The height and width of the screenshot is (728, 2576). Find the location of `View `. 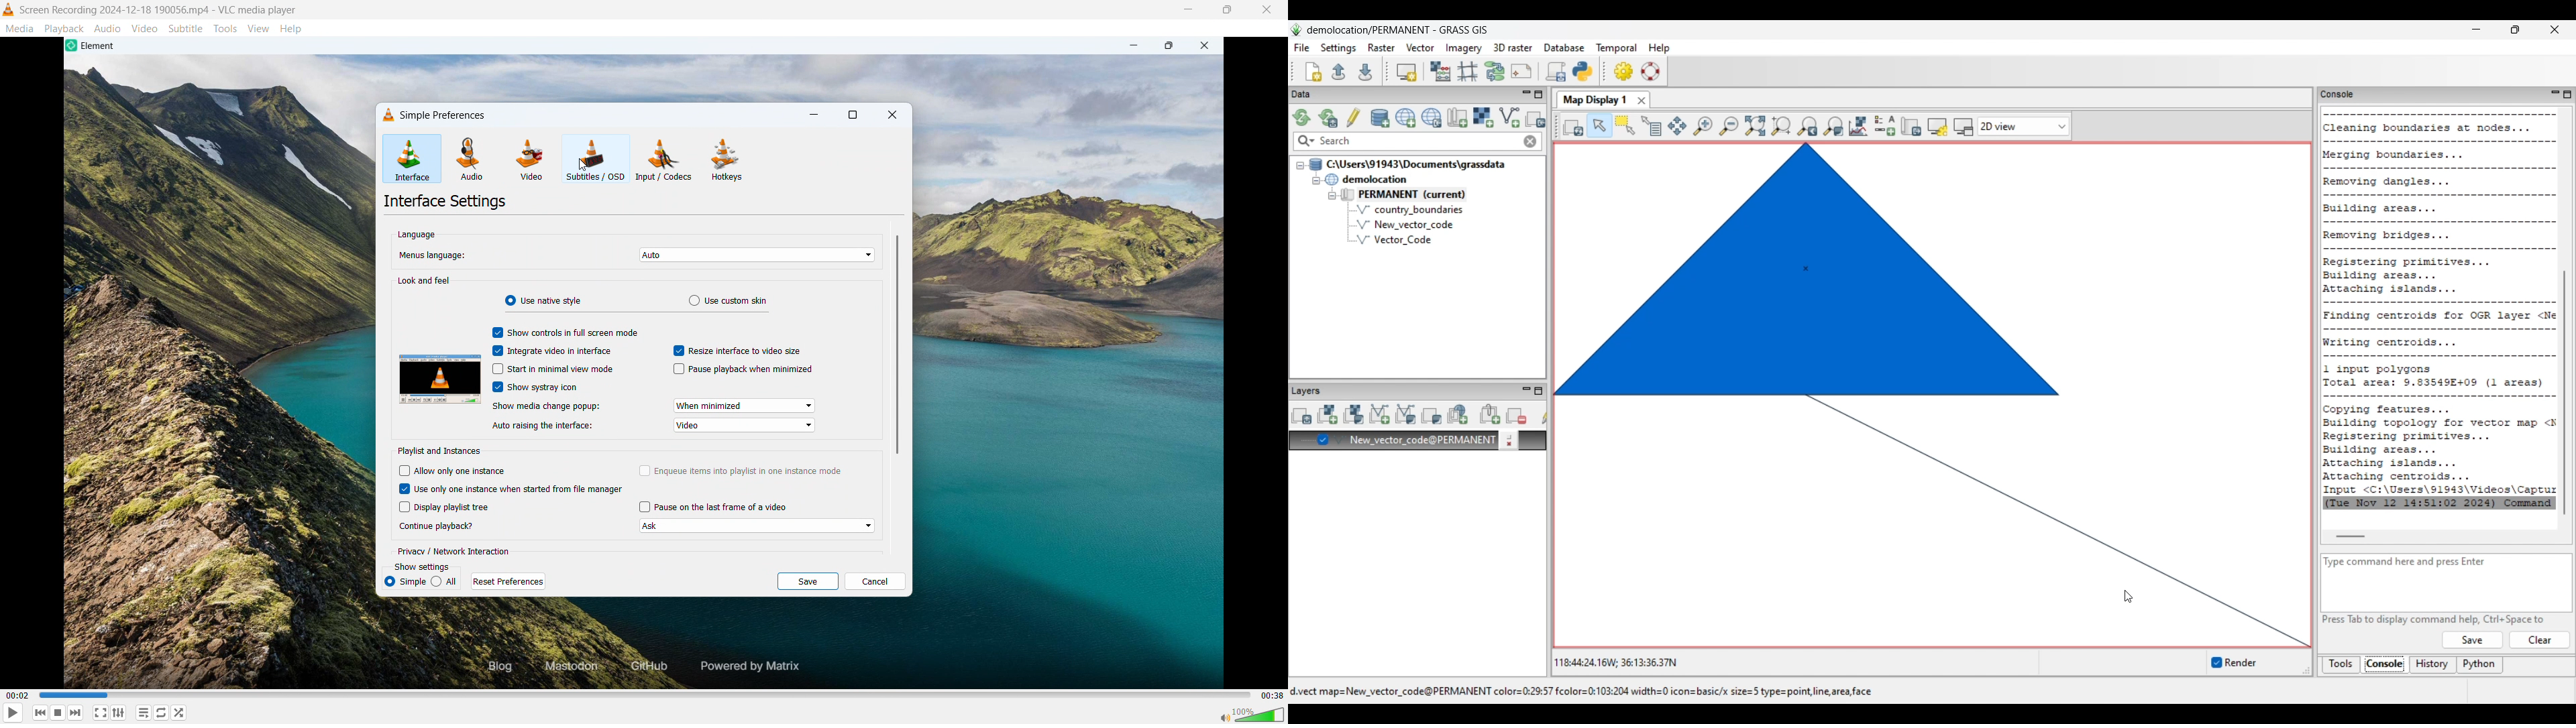

View  is located at coordinates (259, 28).